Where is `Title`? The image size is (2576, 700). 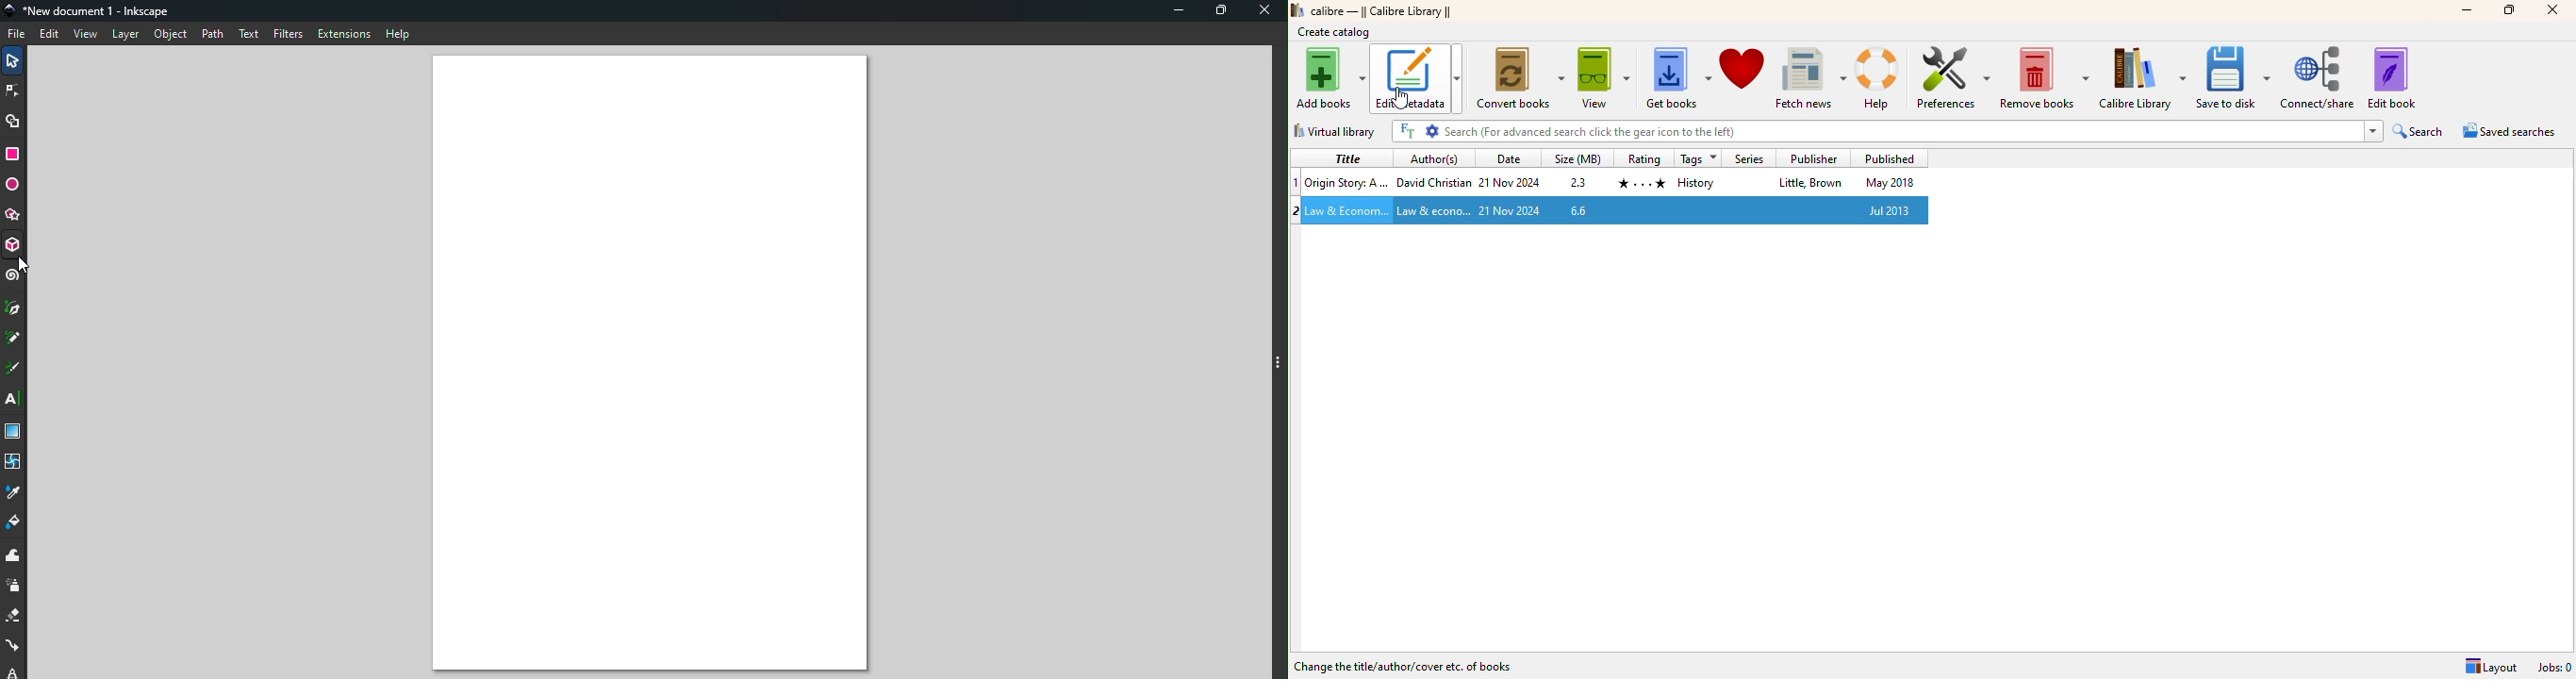
Title is located at coordinates (1349, 180).